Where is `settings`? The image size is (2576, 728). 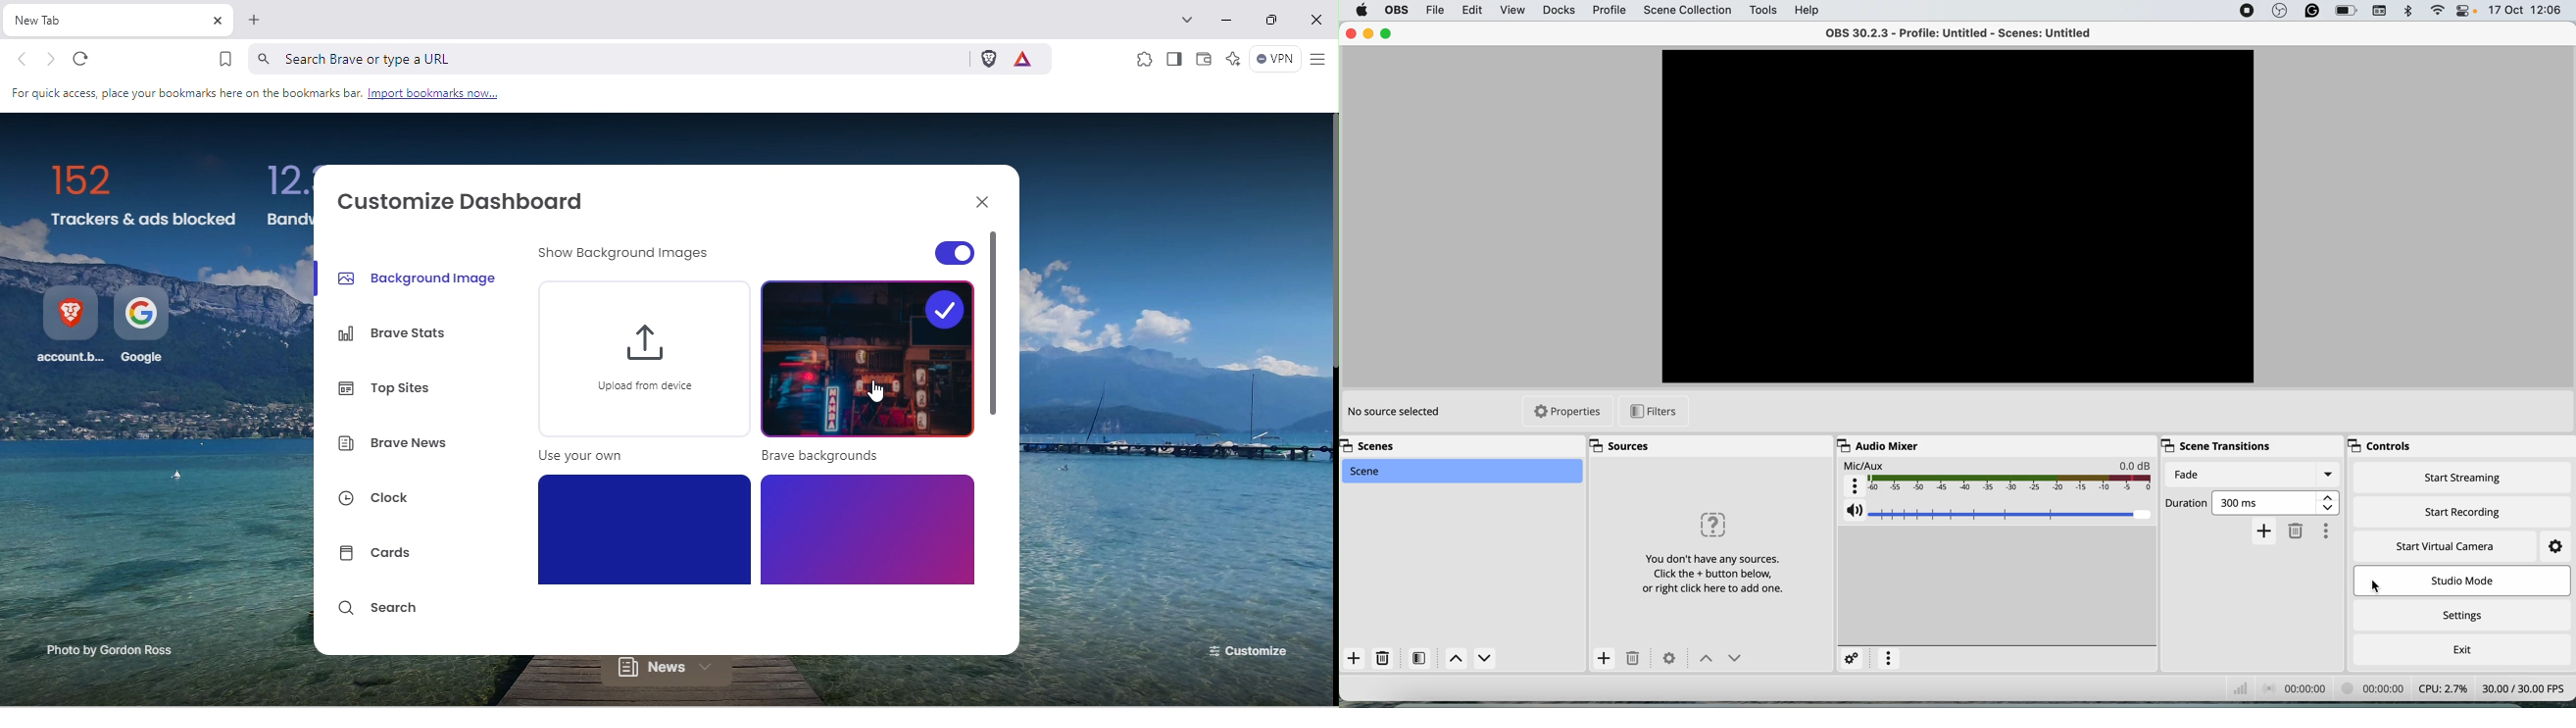
settings is located at coordinates (2465, 613).